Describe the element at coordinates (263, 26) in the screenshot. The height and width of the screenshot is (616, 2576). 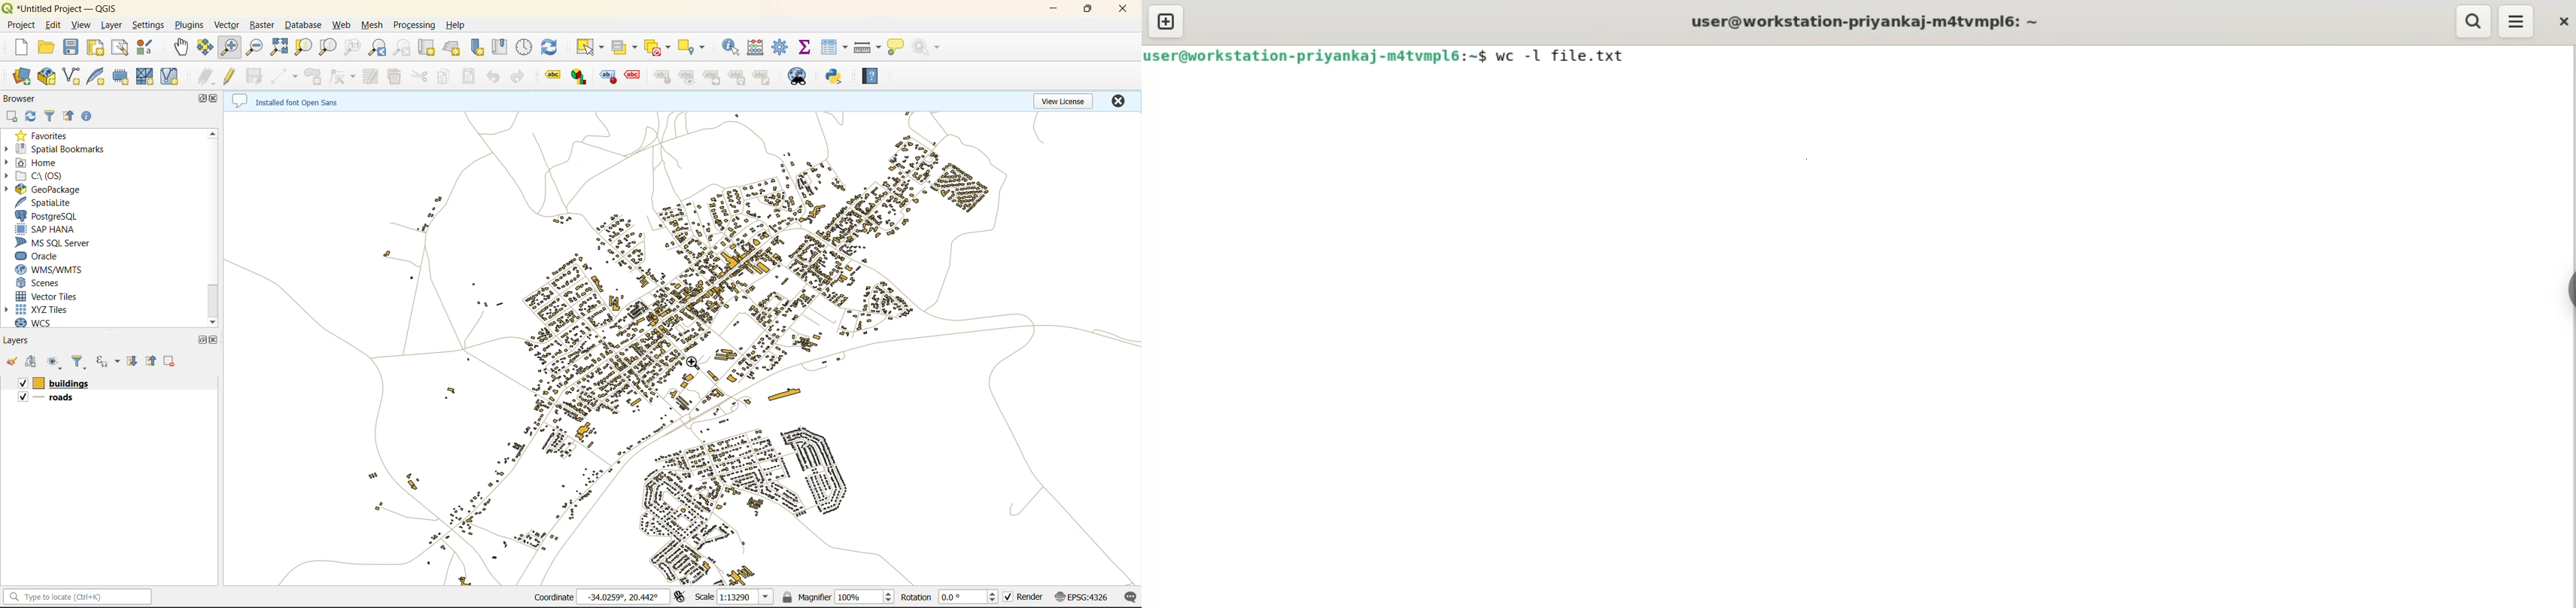
I see `raster` at that location.